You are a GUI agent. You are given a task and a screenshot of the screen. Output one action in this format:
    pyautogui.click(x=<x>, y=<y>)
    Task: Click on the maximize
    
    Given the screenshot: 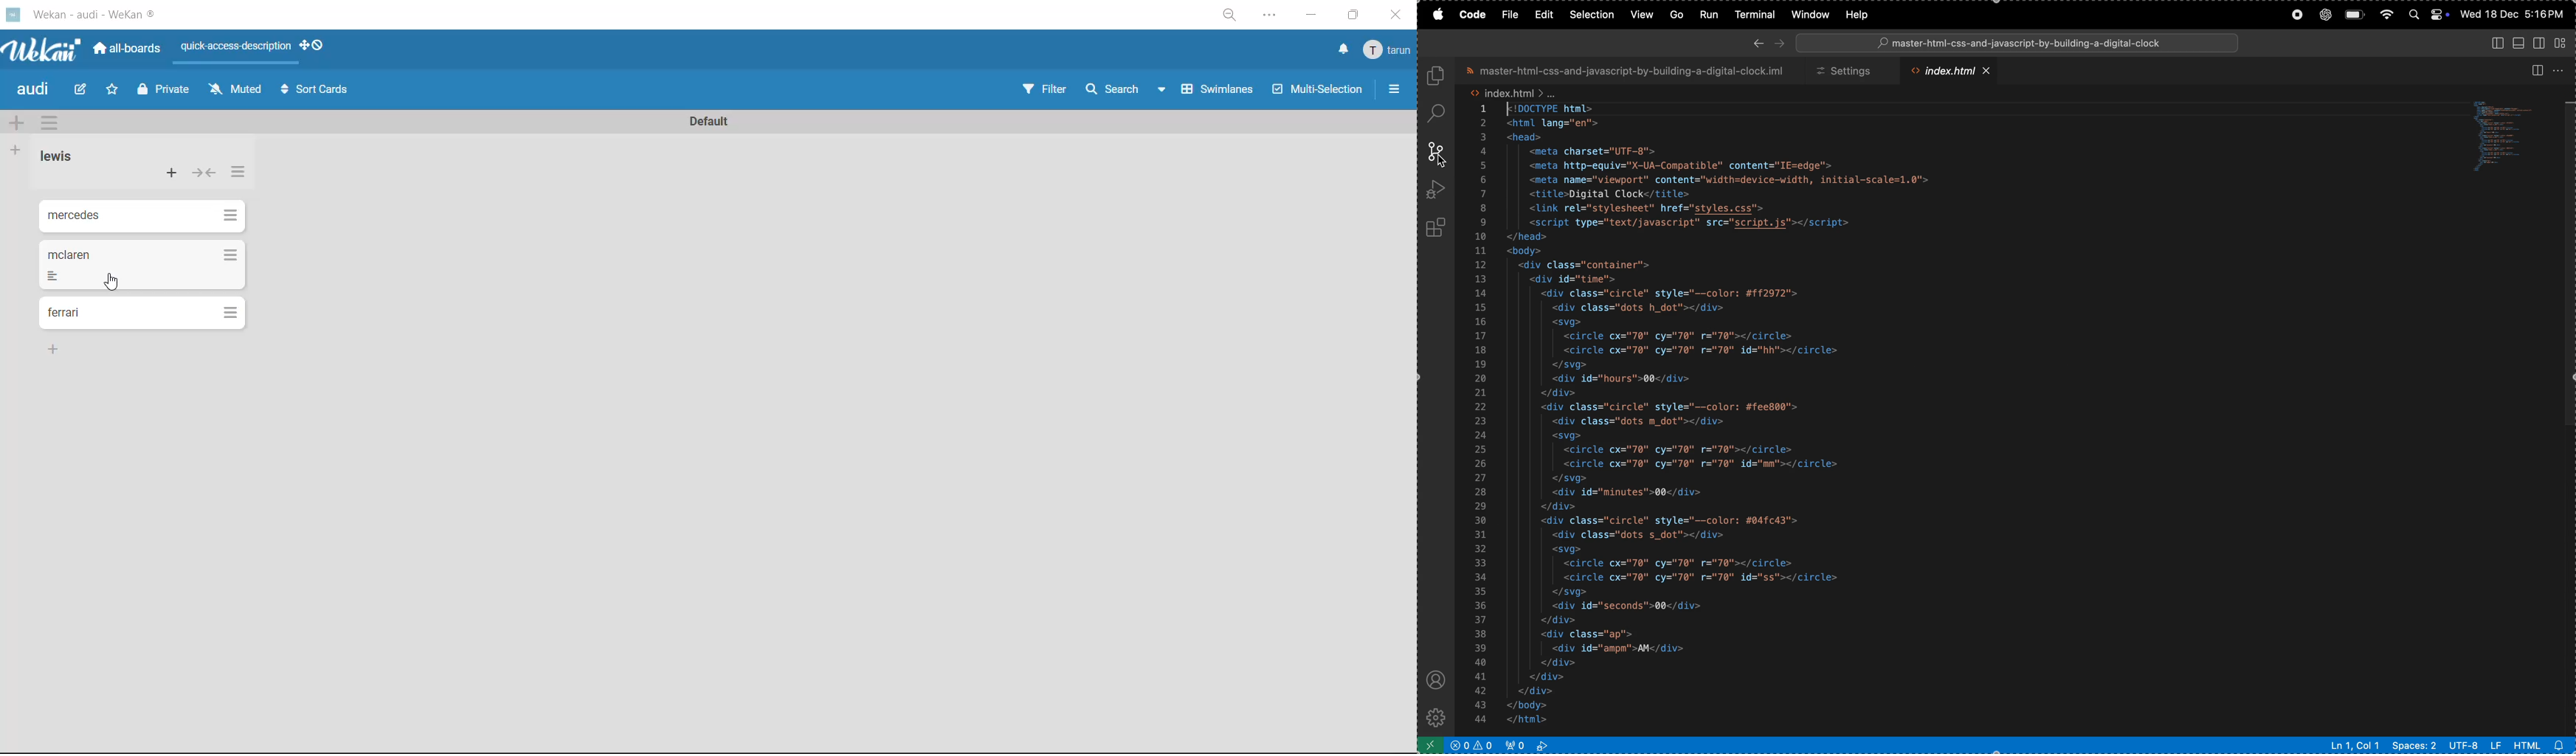 What is the action you would take?
    pyautogui.click(x=1357, y=14)
    